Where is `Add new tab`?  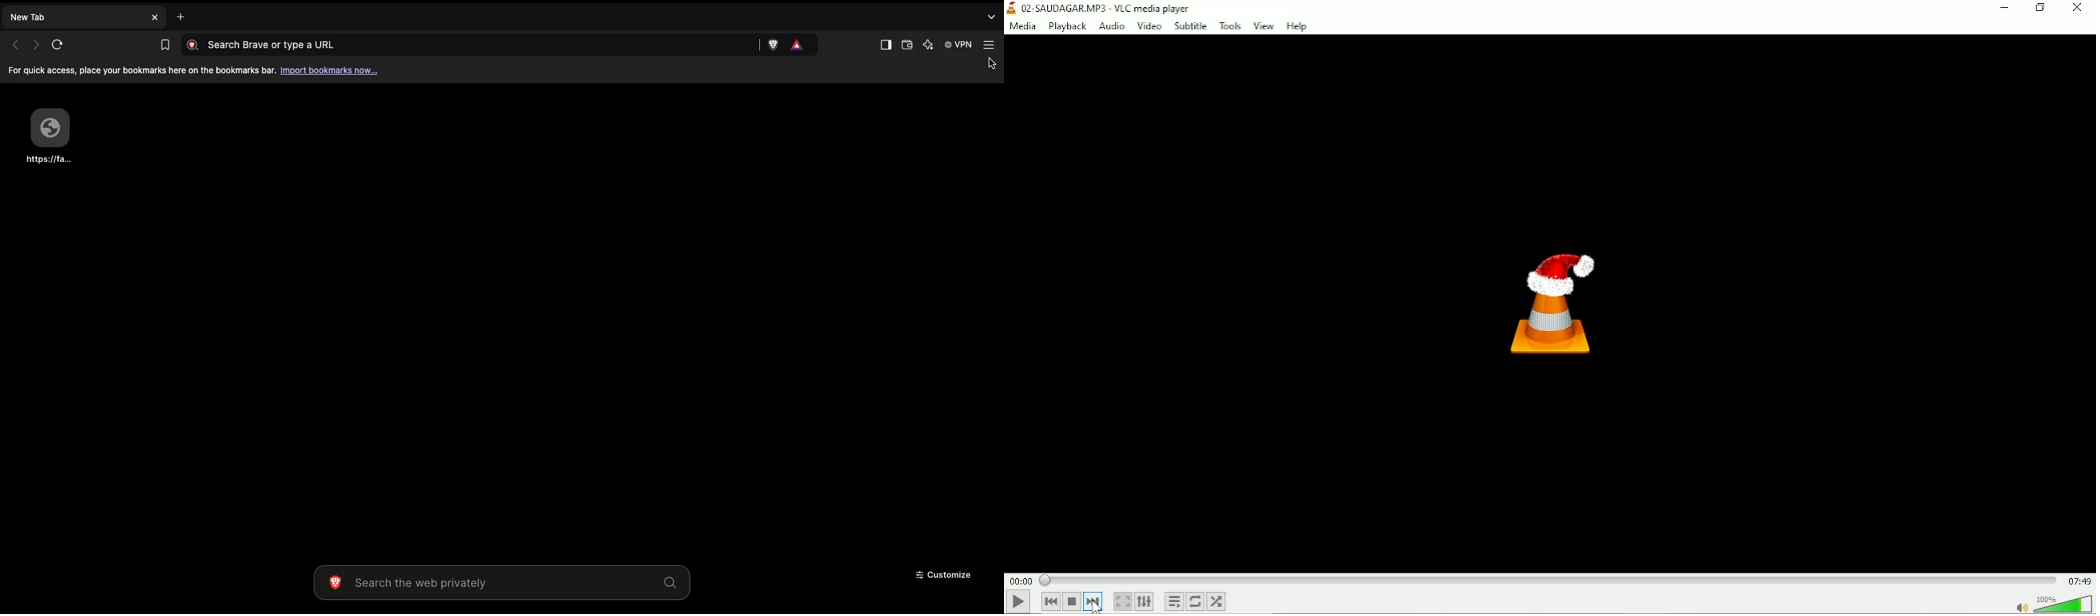
Add new tab is located at coordinates (184, 15).